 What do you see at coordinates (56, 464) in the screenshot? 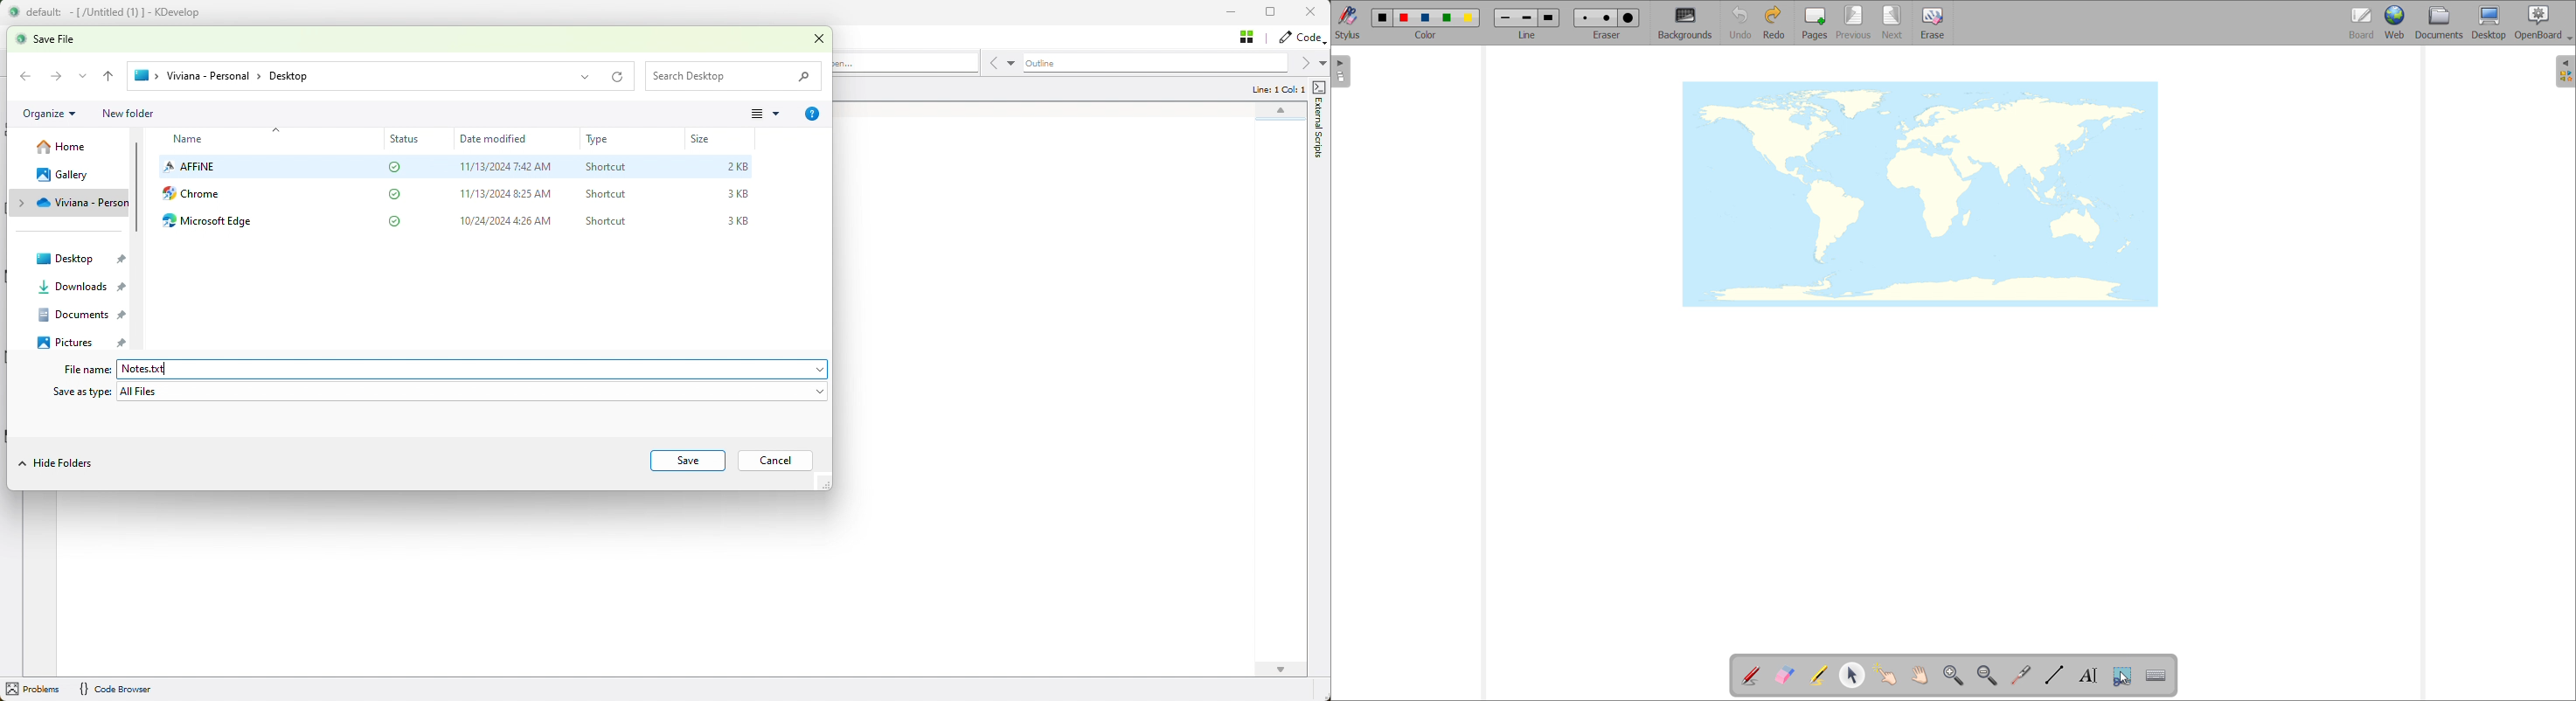
I see `hide folders` at bounding box center [56, 464].